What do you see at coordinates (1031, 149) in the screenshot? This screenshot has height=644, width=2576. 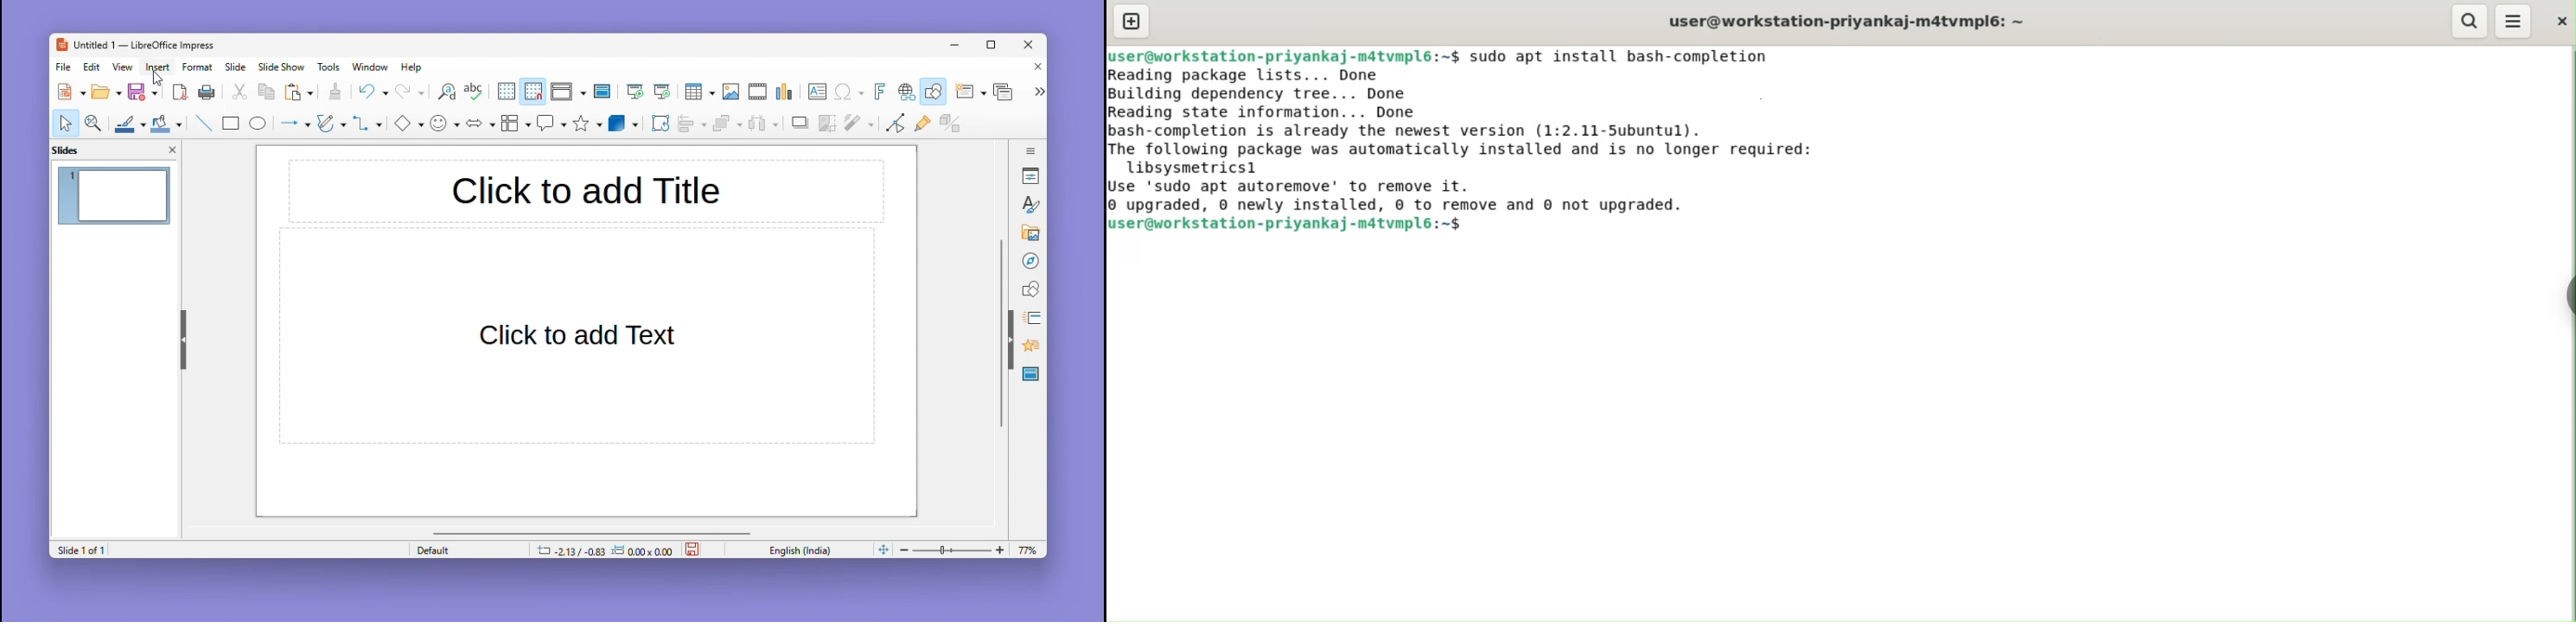 I see `Sidebar settings` at bounding box center [1031, 149].